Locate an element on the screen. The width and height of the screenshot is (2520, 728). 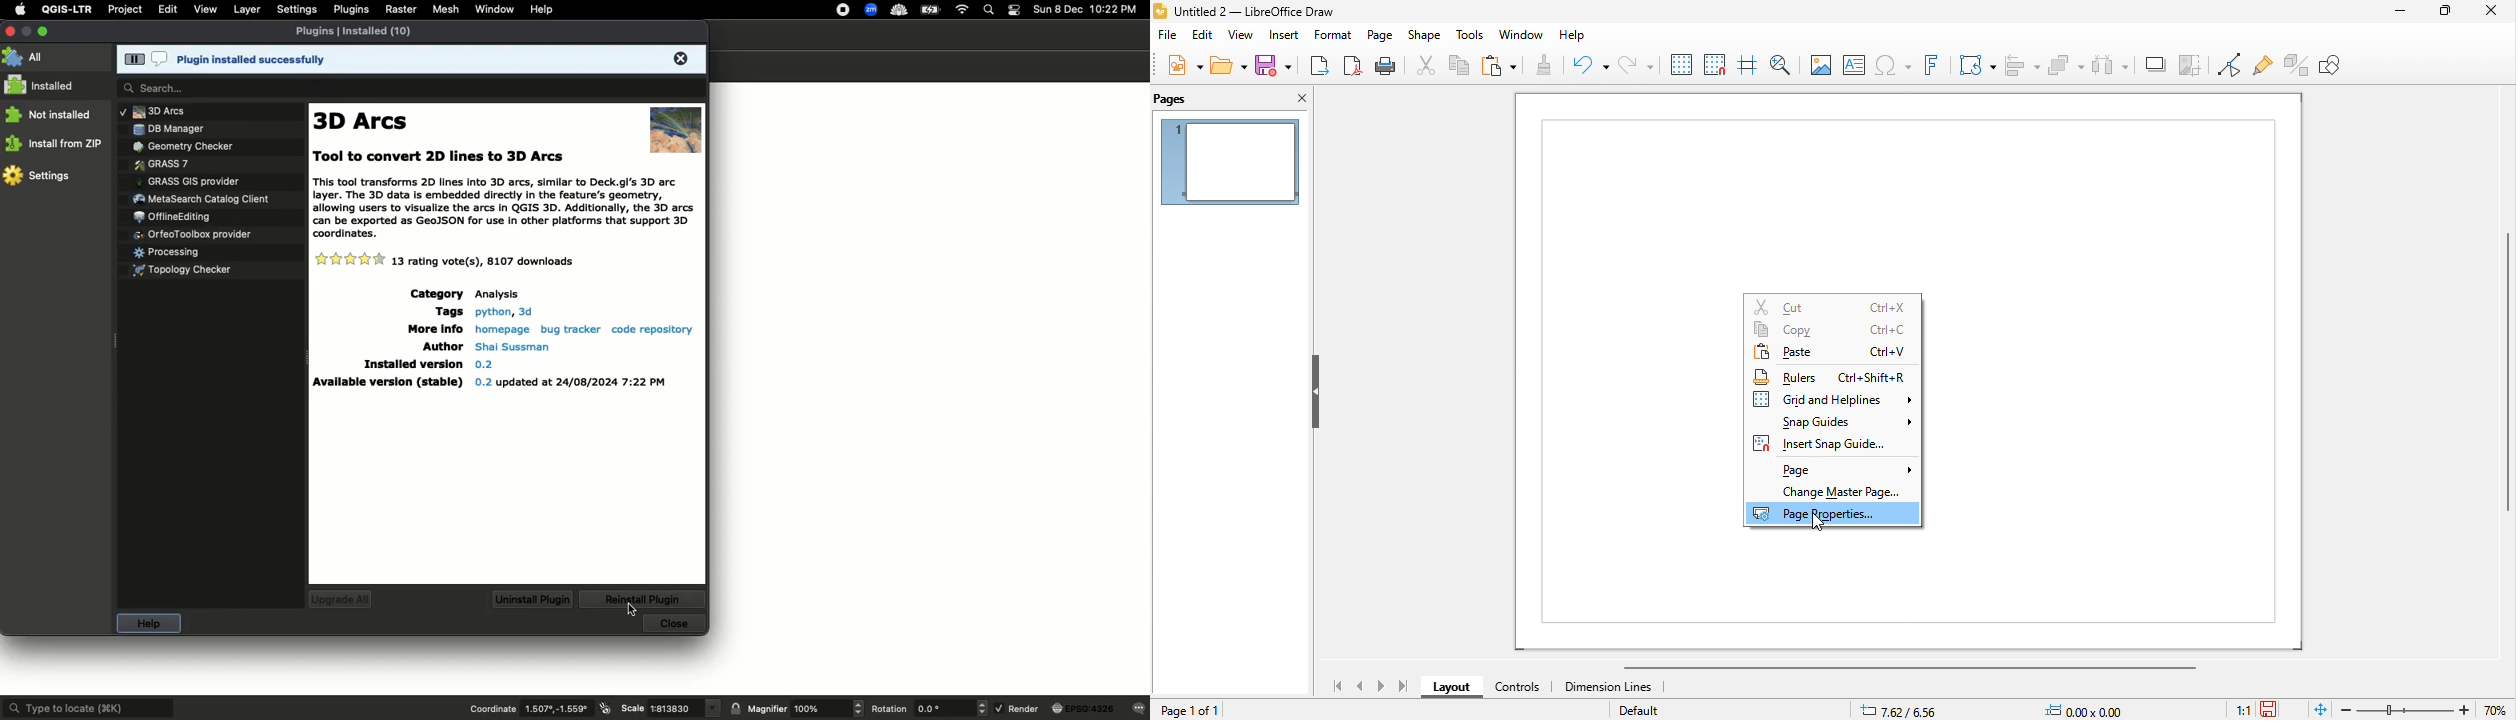
grid and helplines is located at coordinates (1833, 400).